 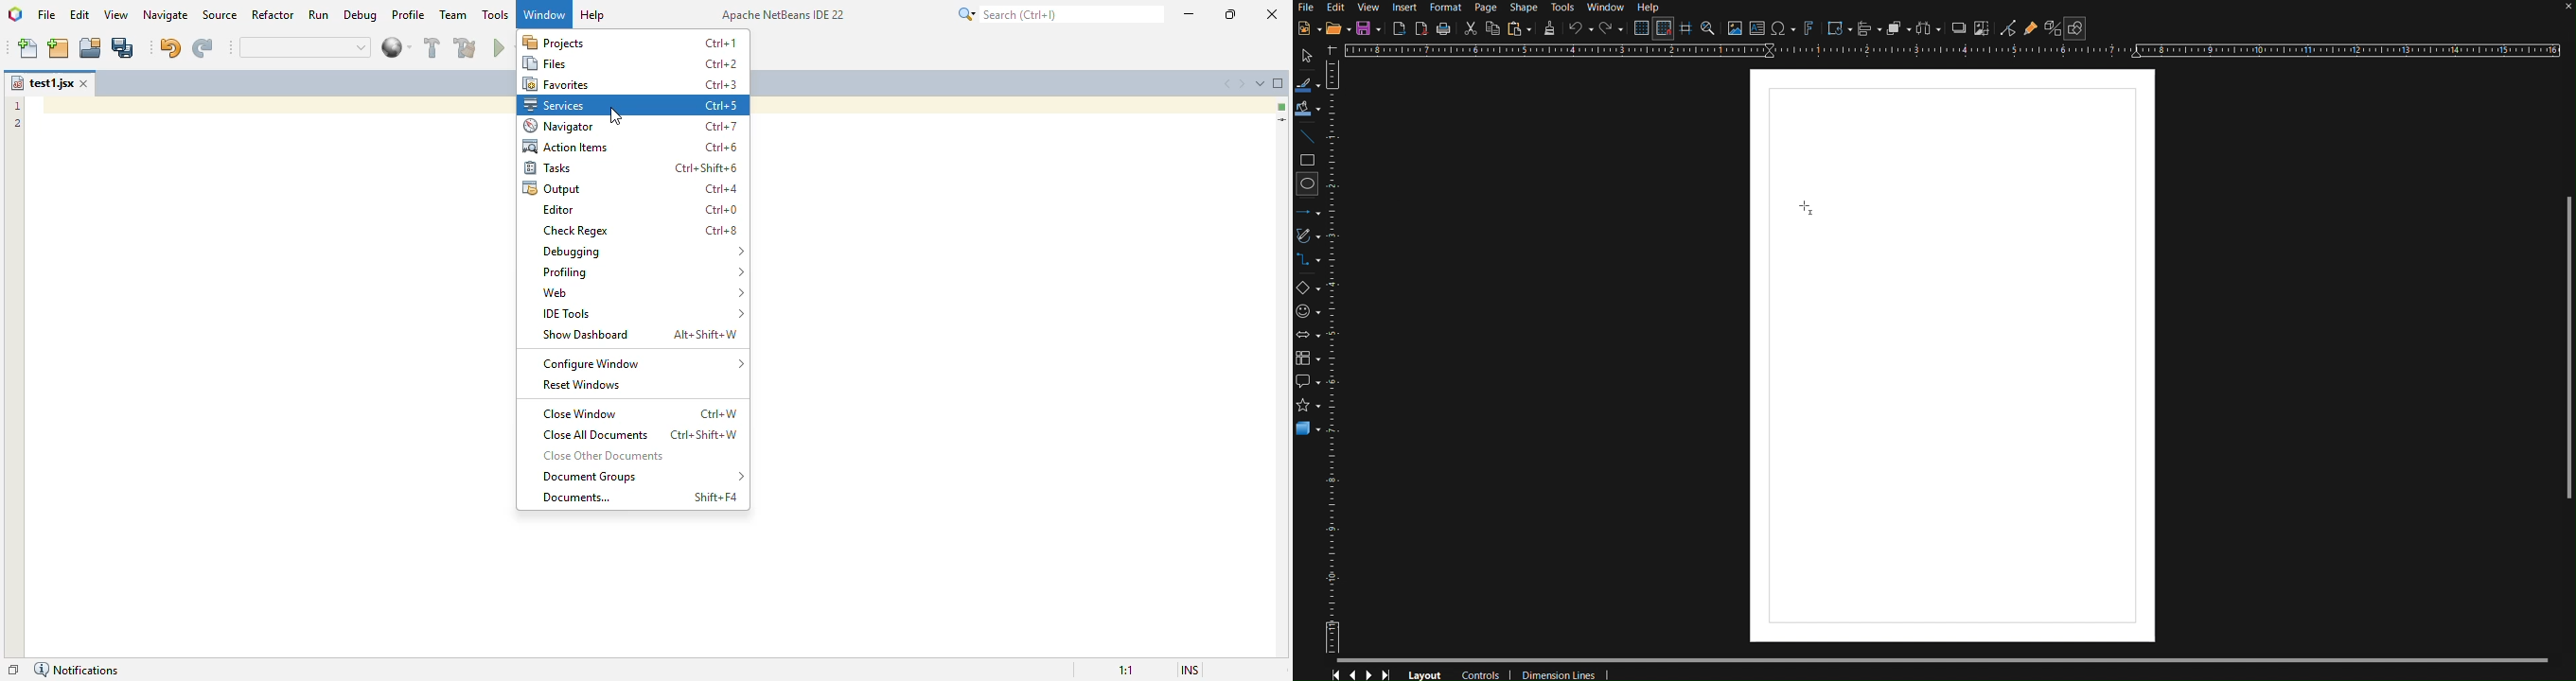 What do you see at coordinates (1309, 161) in the screenshot?
I see `Rectangle` at bounding box center [1309, 161].